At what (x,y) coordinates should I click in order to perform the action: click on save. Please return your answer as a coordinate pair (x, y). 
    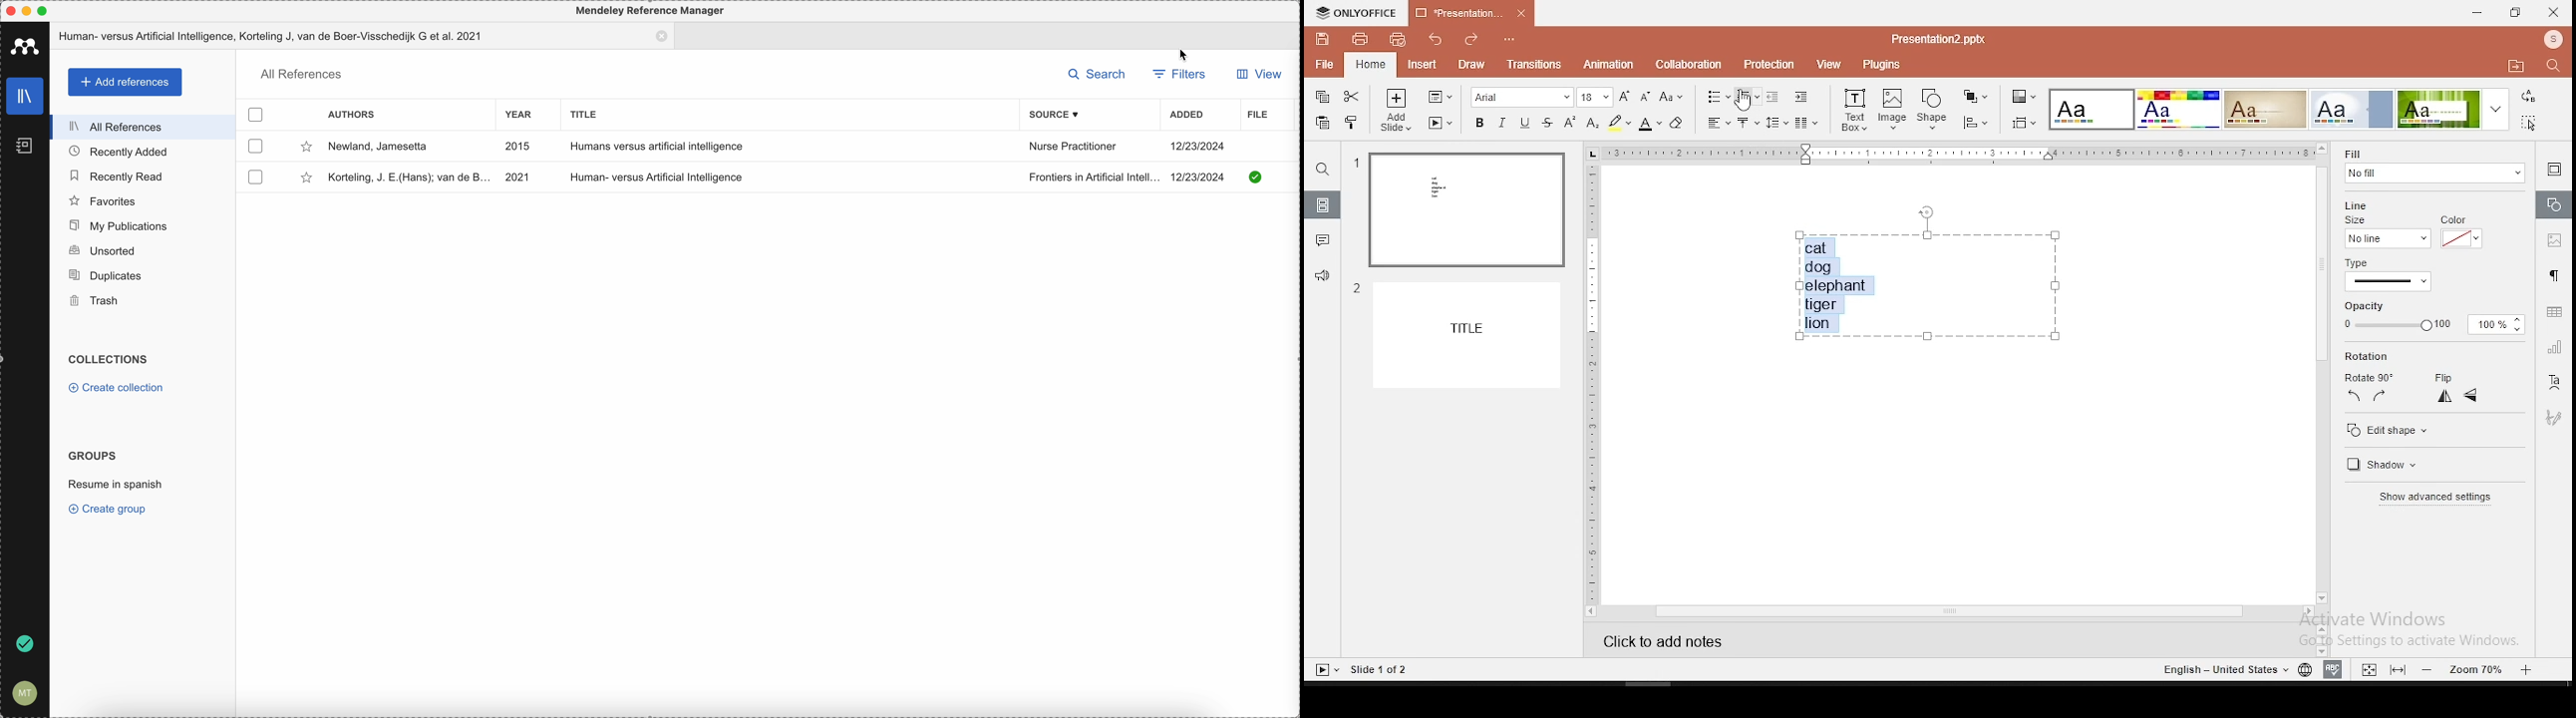
    Looking at the image, I should click on (1323, 40).